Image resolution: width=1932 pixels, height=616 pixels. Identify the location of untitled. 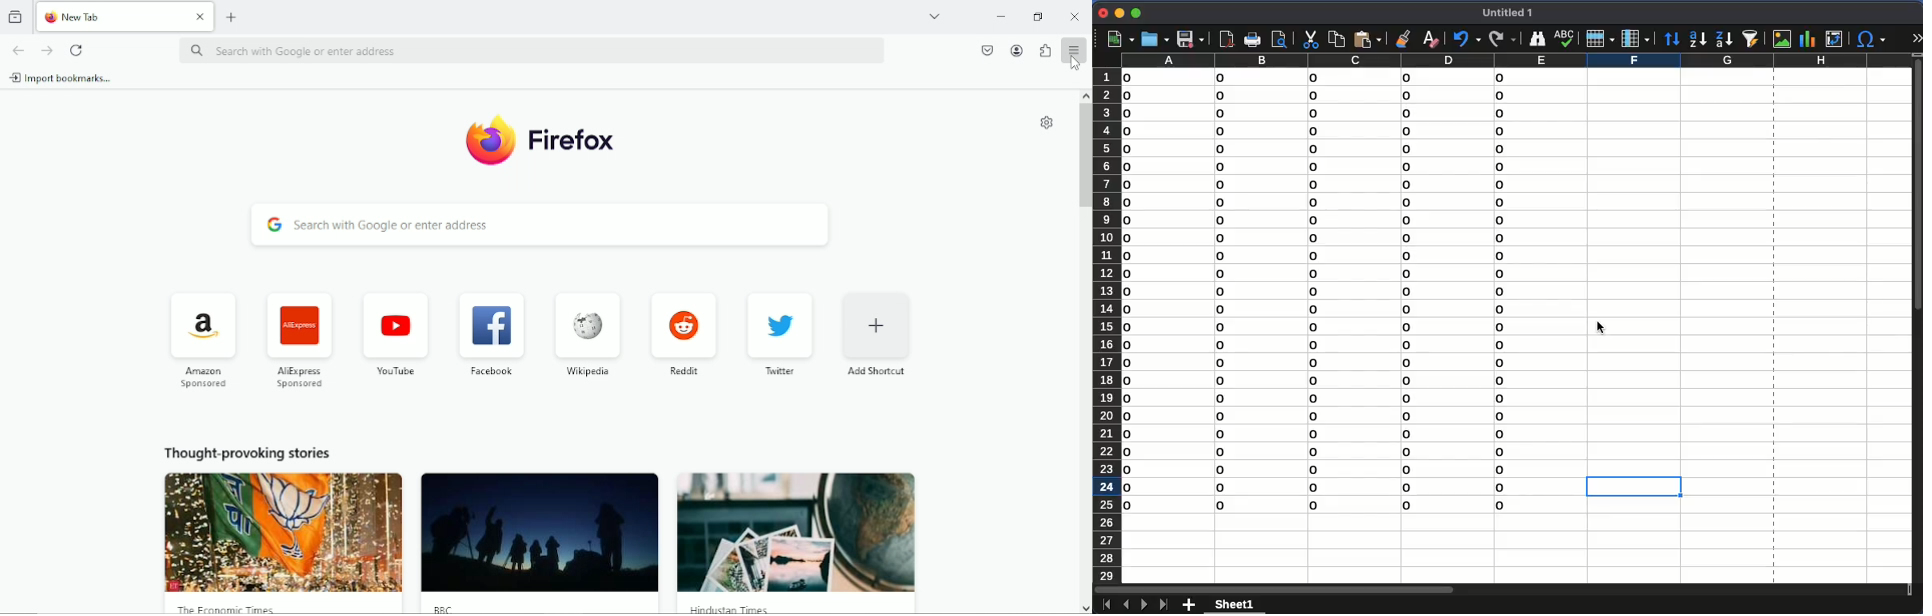
(1511, 14).